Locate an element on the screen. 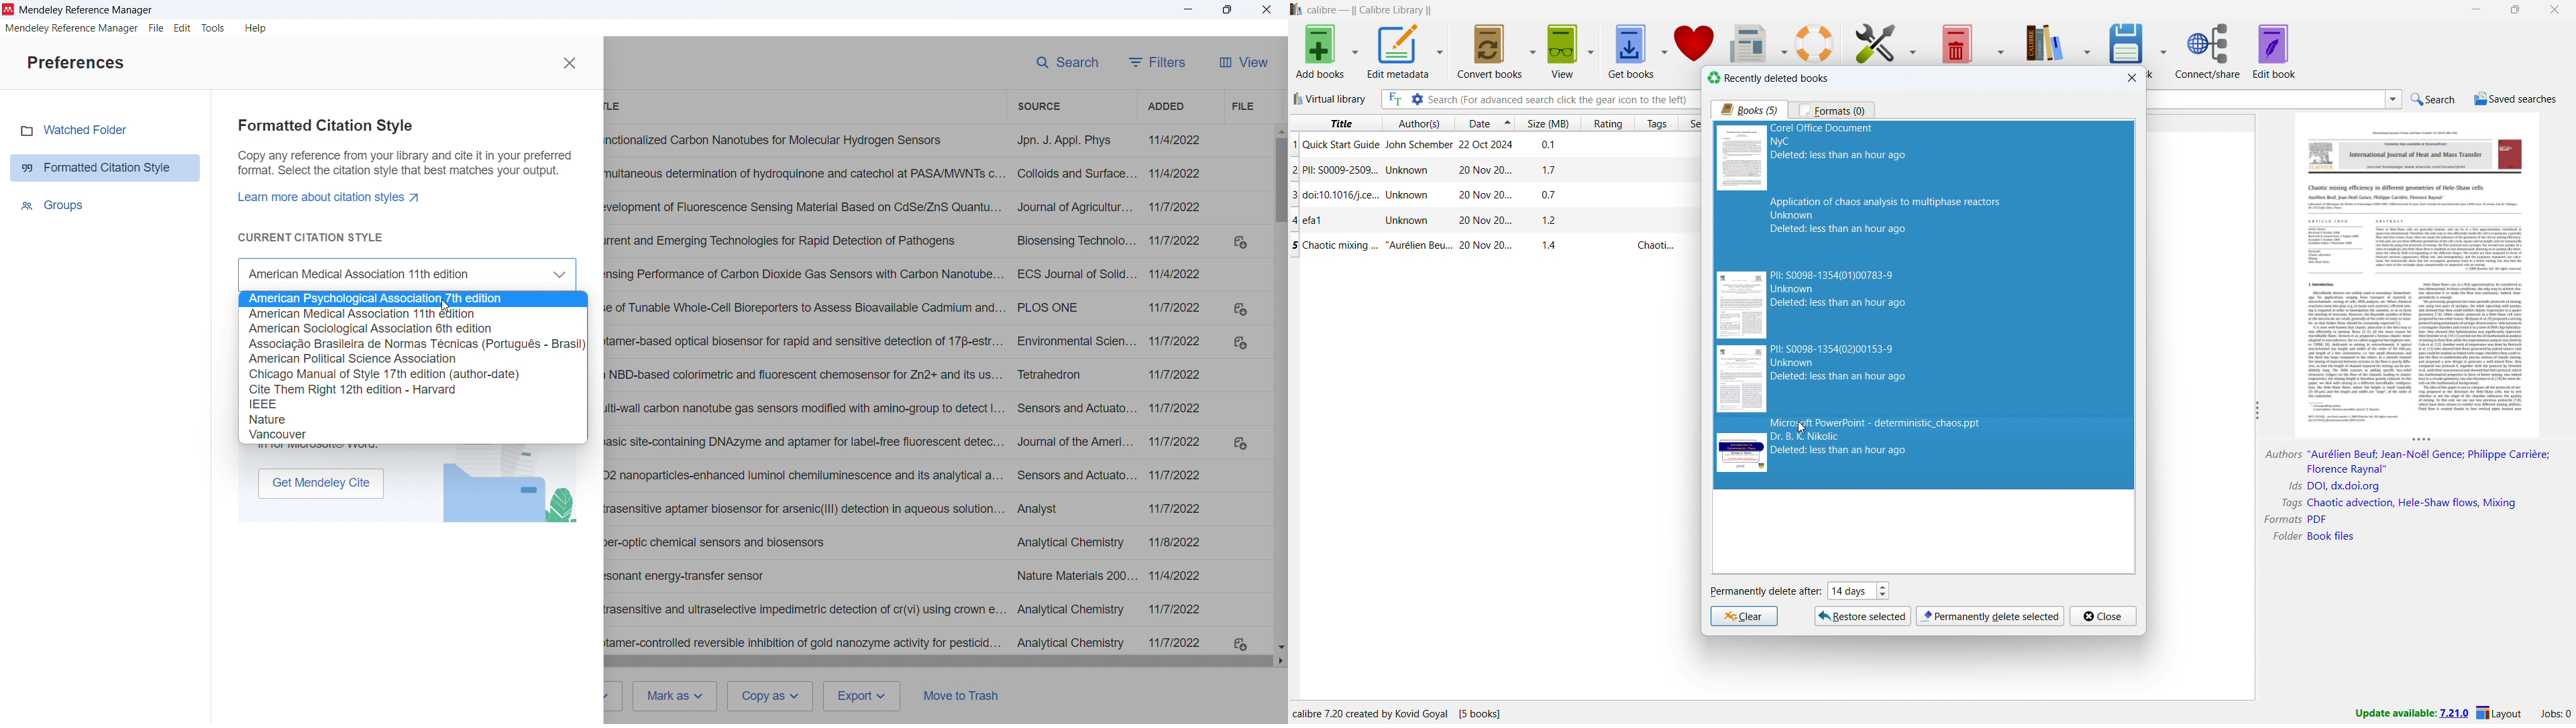  Scroll down is located at coordinates (1279, 647).